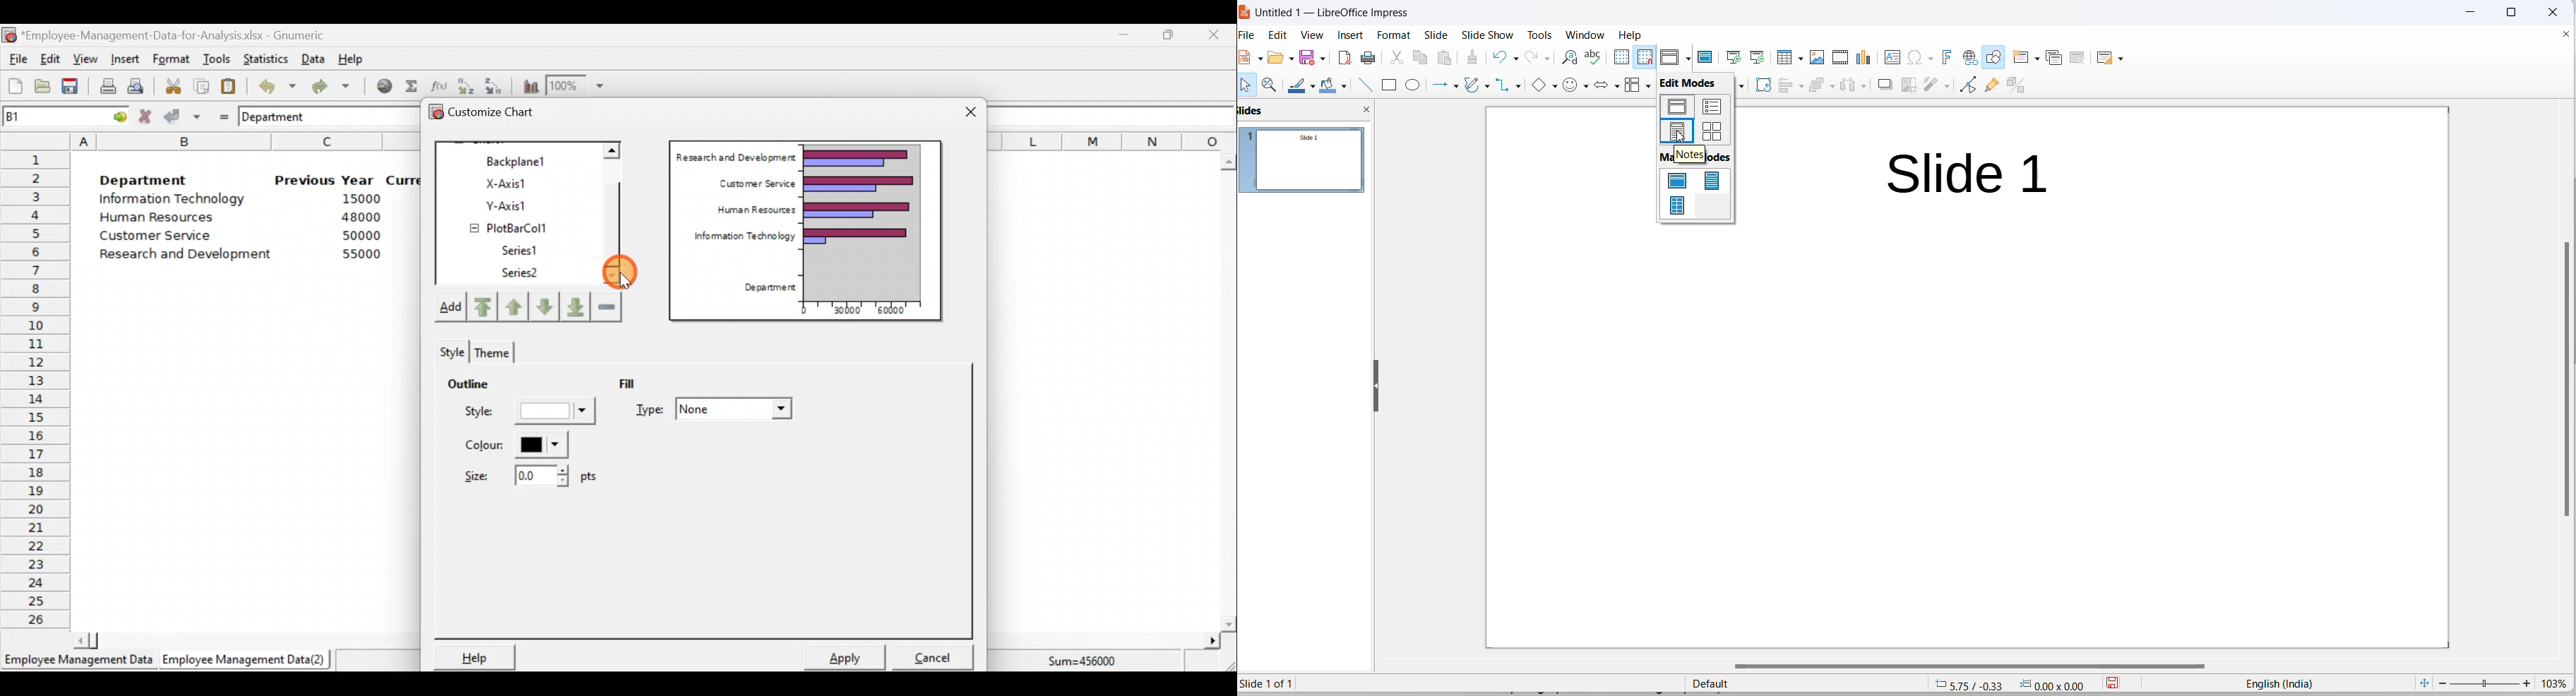 Image resolution: width=2576 pixels, height=700 pixels. Describe the element at coordinates (216, 60) in the screenshot. I see `Tools` at that location.